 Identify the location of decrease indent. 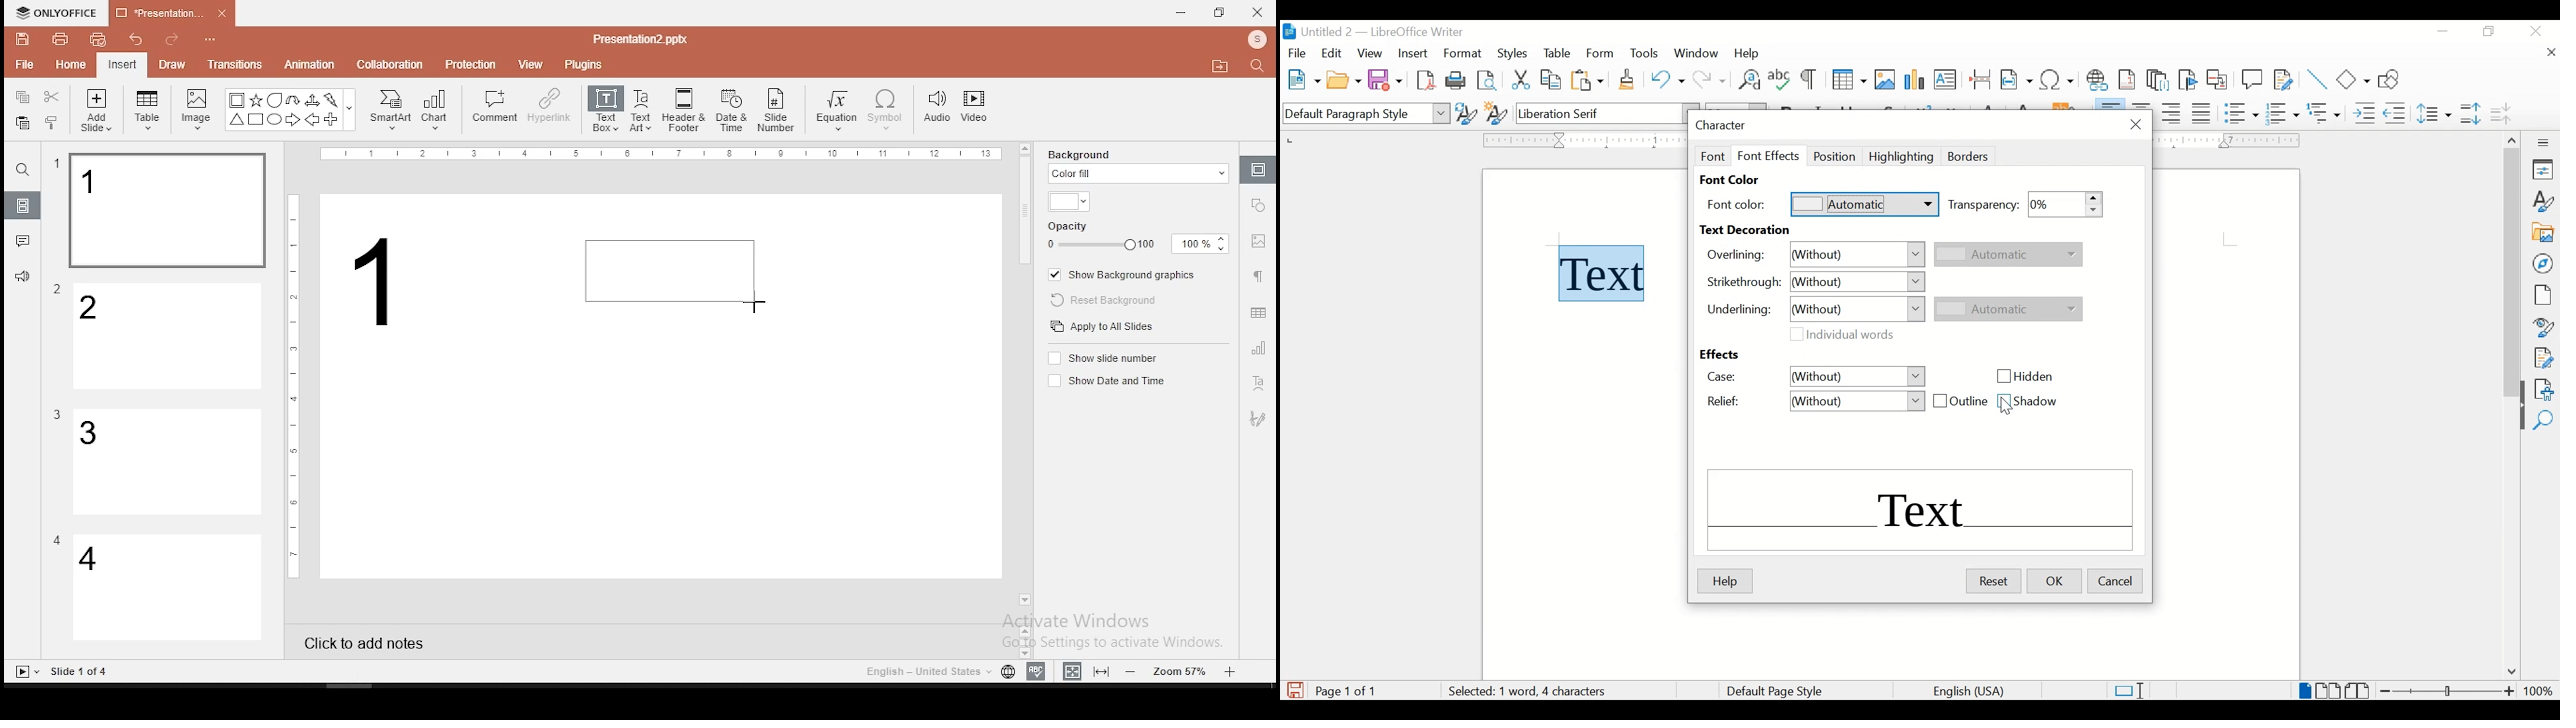
(2396, 113).